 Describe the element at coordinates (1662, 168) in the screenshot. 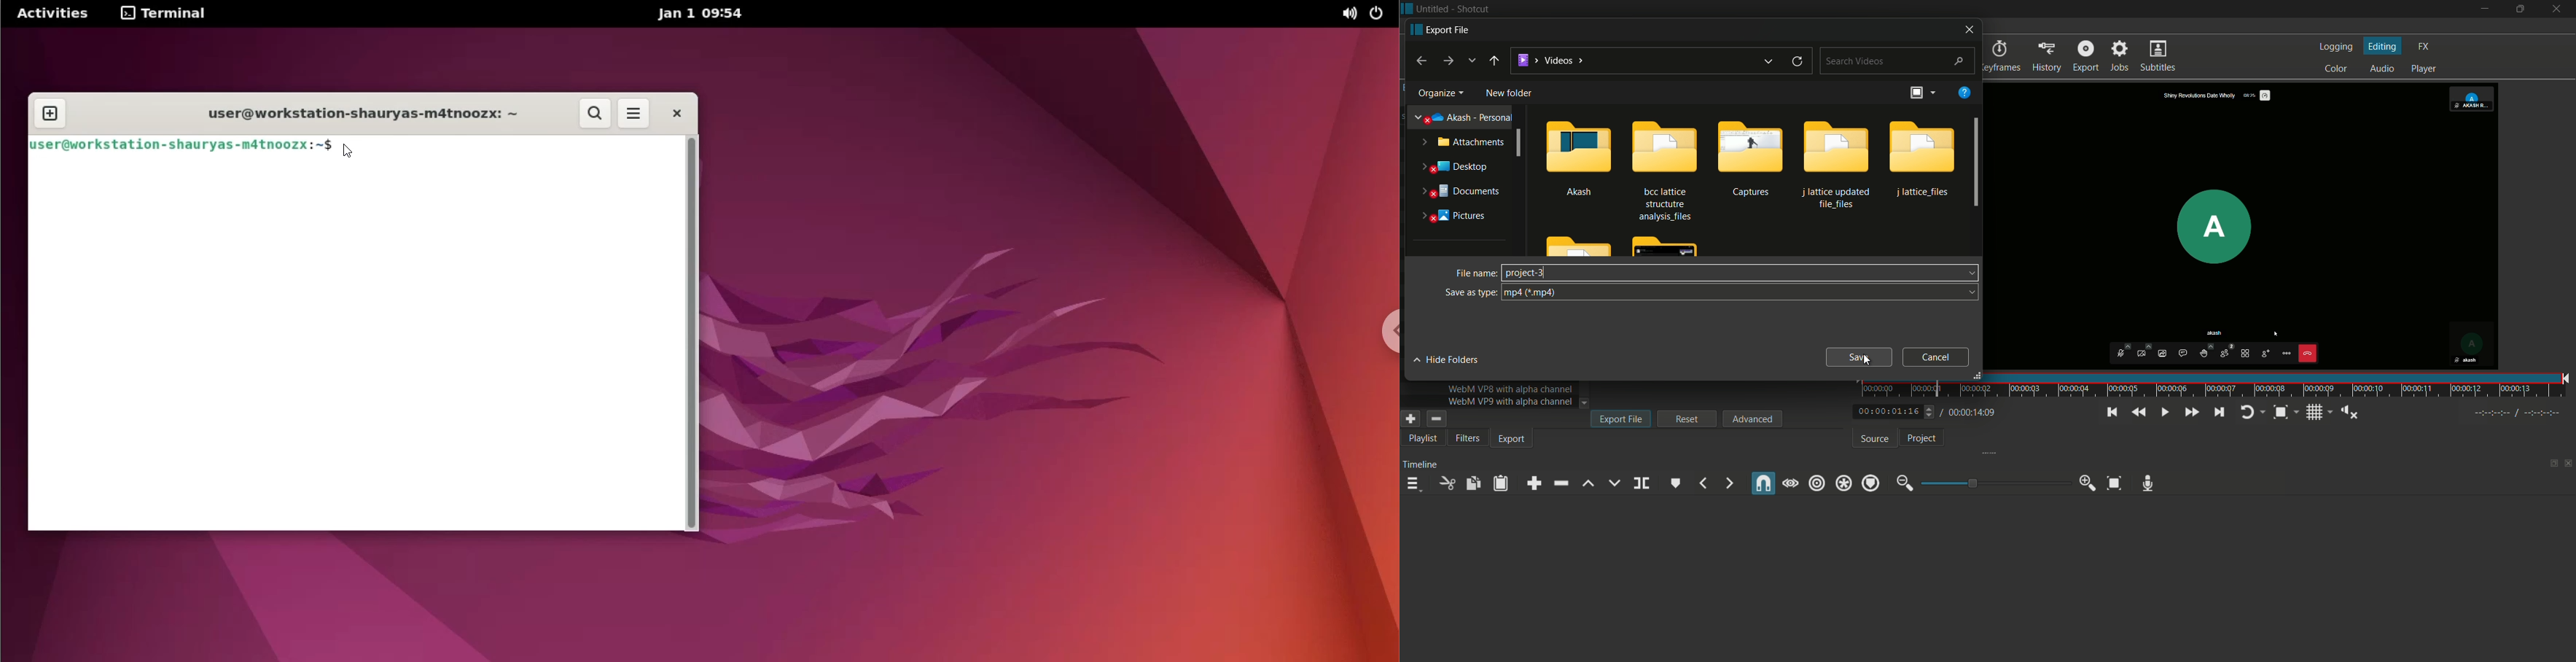

I see `folder-2` at that location.